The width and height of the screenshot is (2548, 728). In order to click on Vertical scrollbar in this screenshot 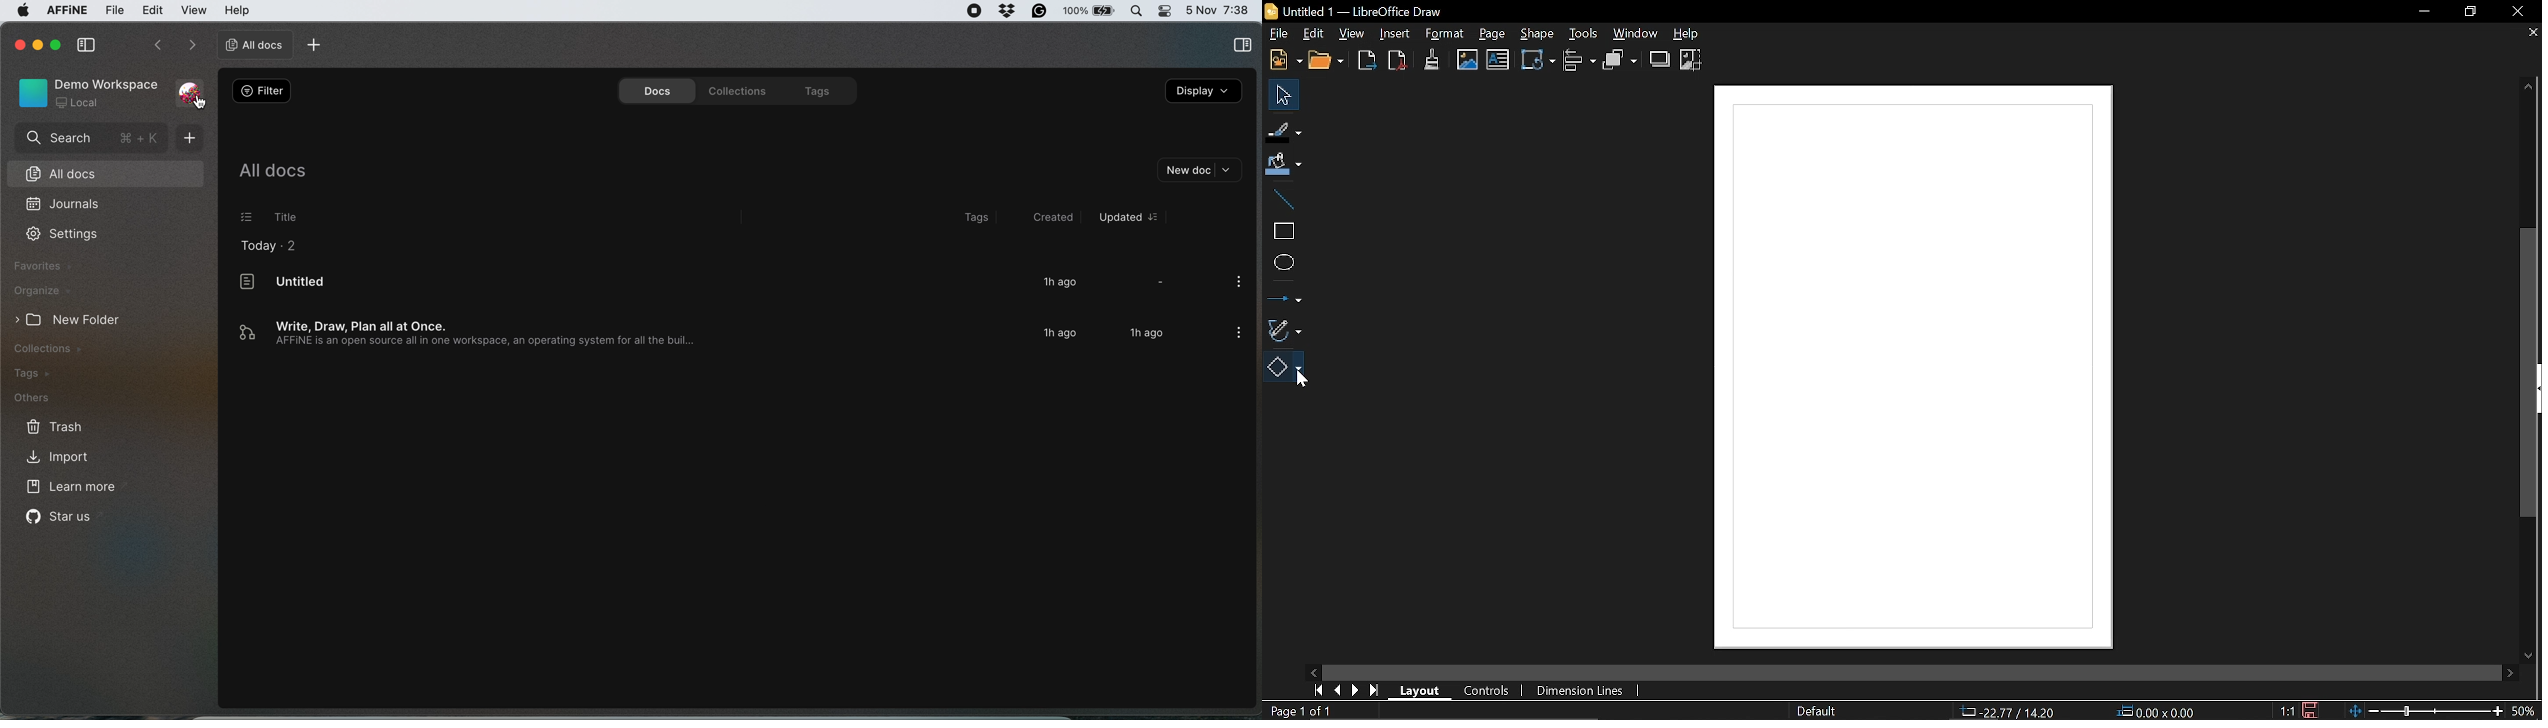, I will do `click(2531, 373)`.